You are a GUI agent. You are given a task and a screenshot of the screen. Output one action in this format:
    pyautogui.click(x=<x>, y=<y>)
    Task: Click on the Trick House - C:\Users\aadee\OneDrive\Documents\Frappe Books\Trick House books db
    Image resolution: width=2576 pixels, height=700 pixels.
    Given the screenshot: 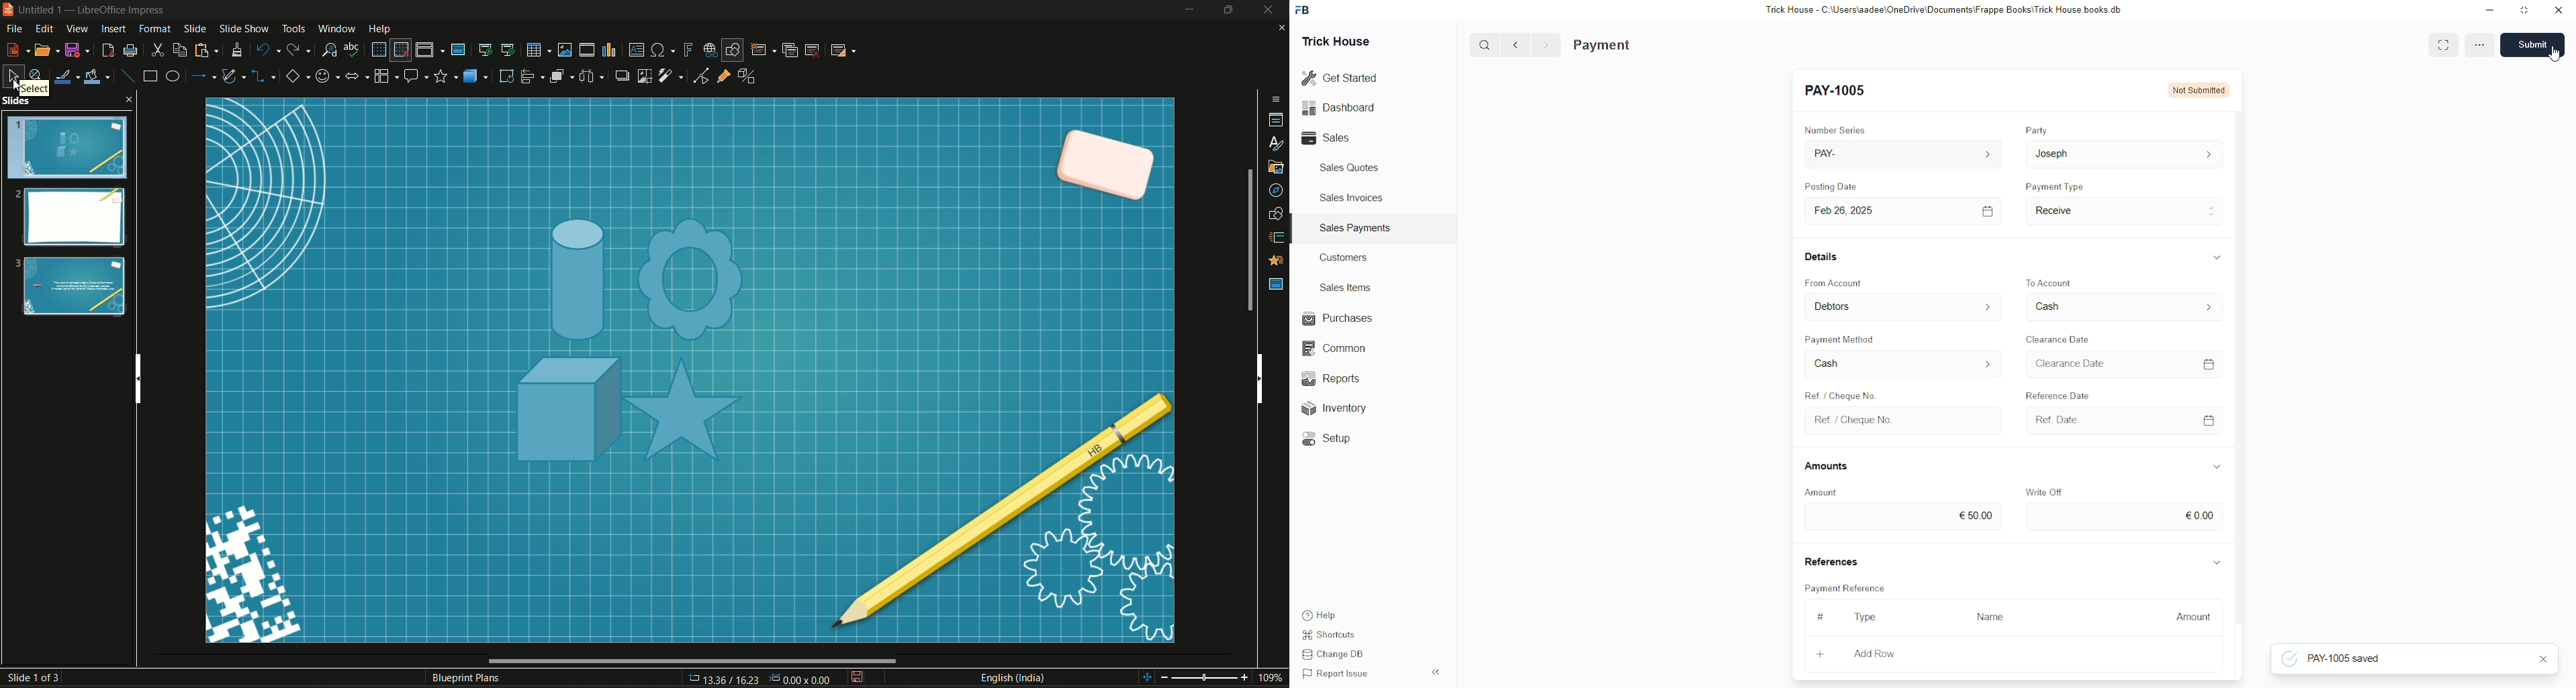 What is the action you would take?
    pyautogui.click(x=1945, y=10)
    